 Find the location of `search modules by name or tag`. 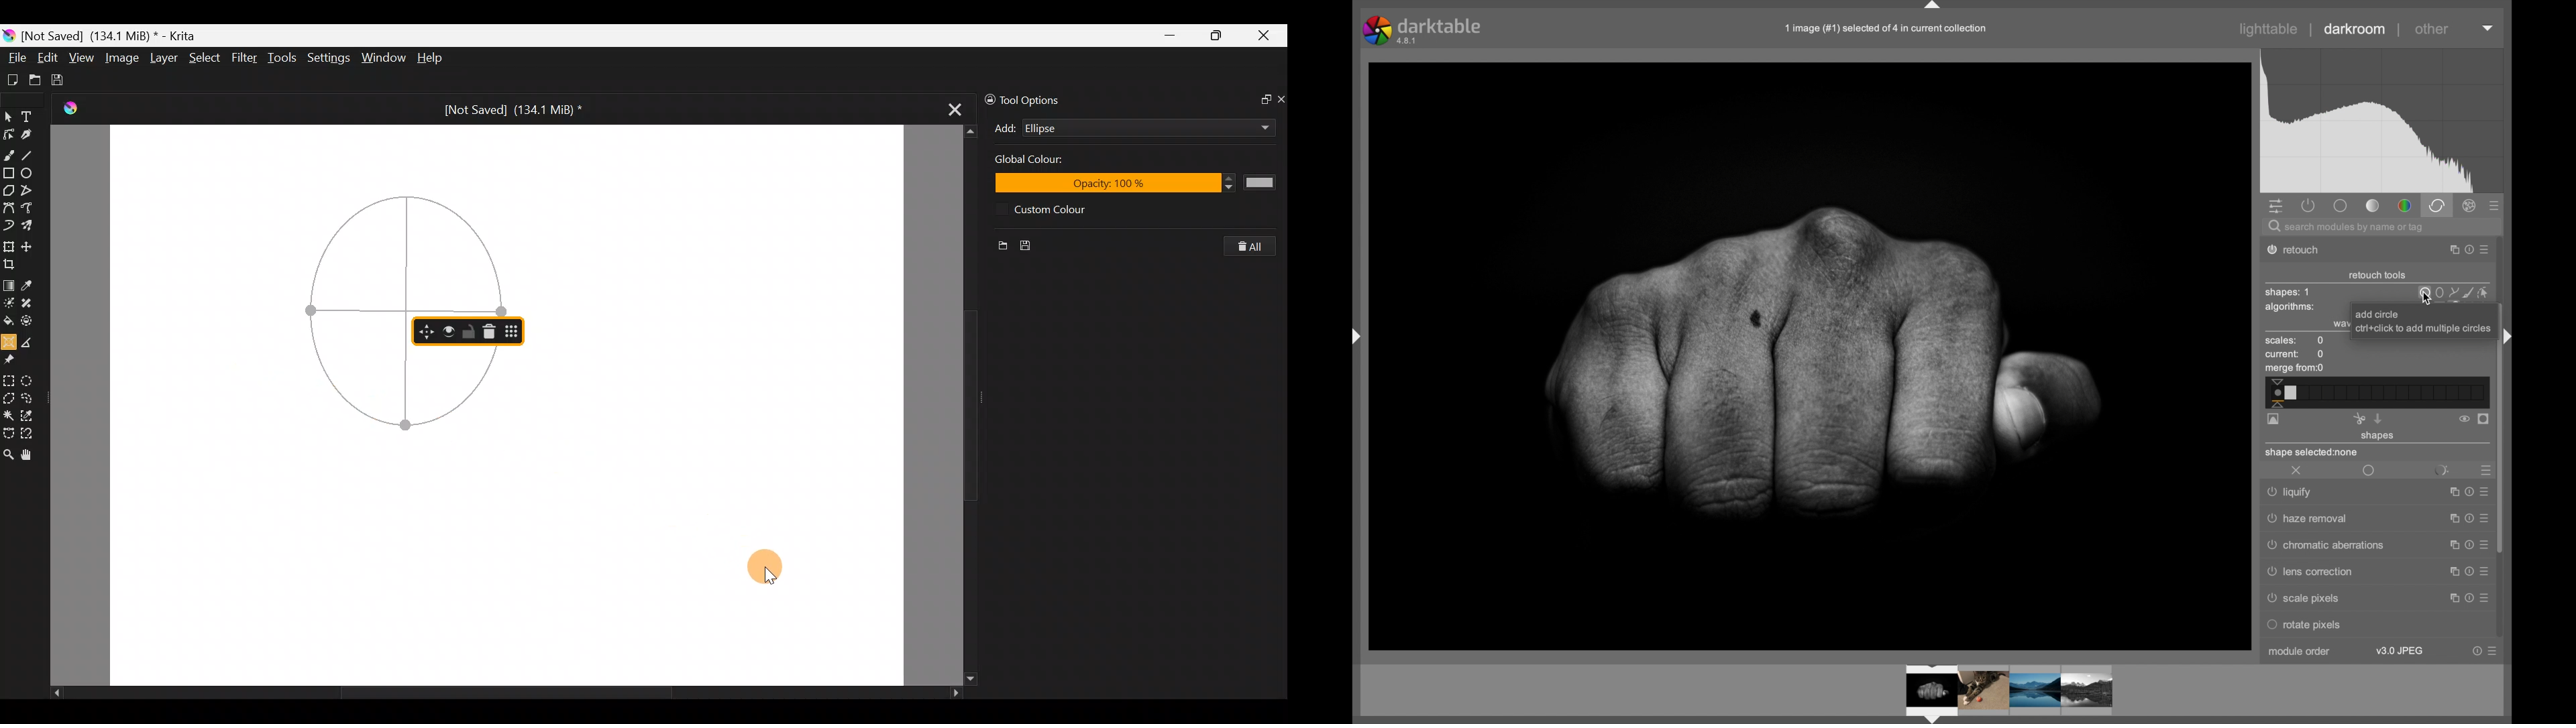

search modules by name or tag is located at coordinates (2347, 228).